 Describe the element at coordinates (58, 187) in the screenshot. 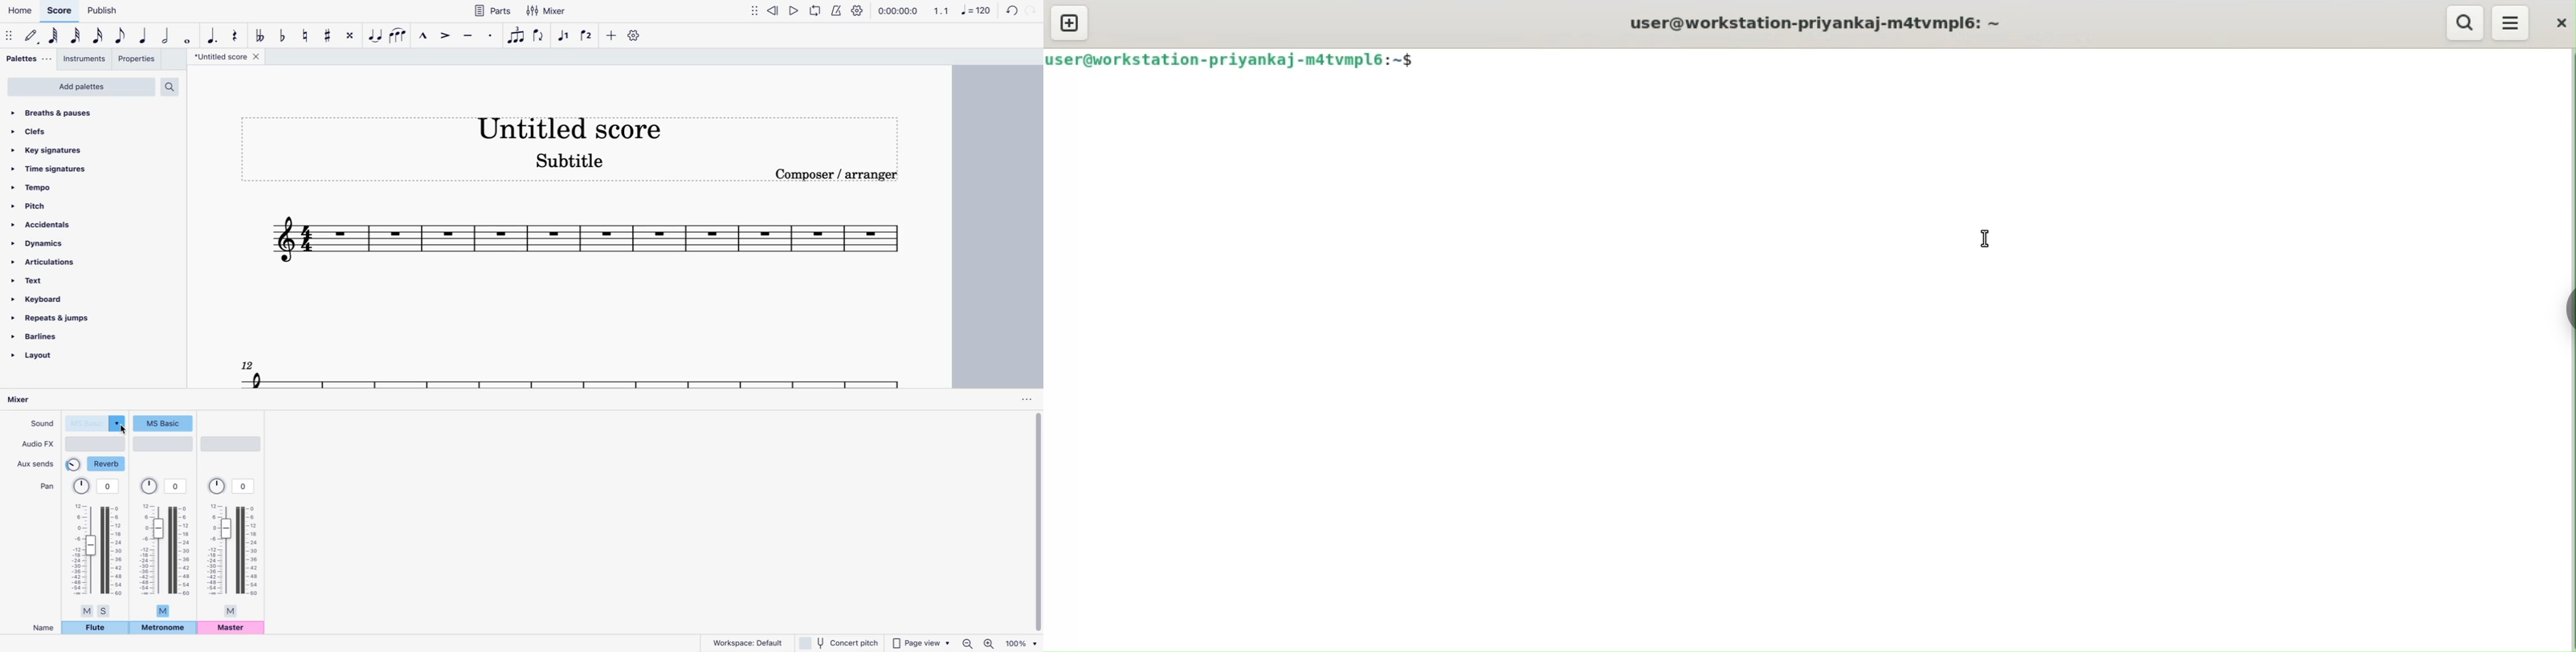

I see `tempo` at that location.